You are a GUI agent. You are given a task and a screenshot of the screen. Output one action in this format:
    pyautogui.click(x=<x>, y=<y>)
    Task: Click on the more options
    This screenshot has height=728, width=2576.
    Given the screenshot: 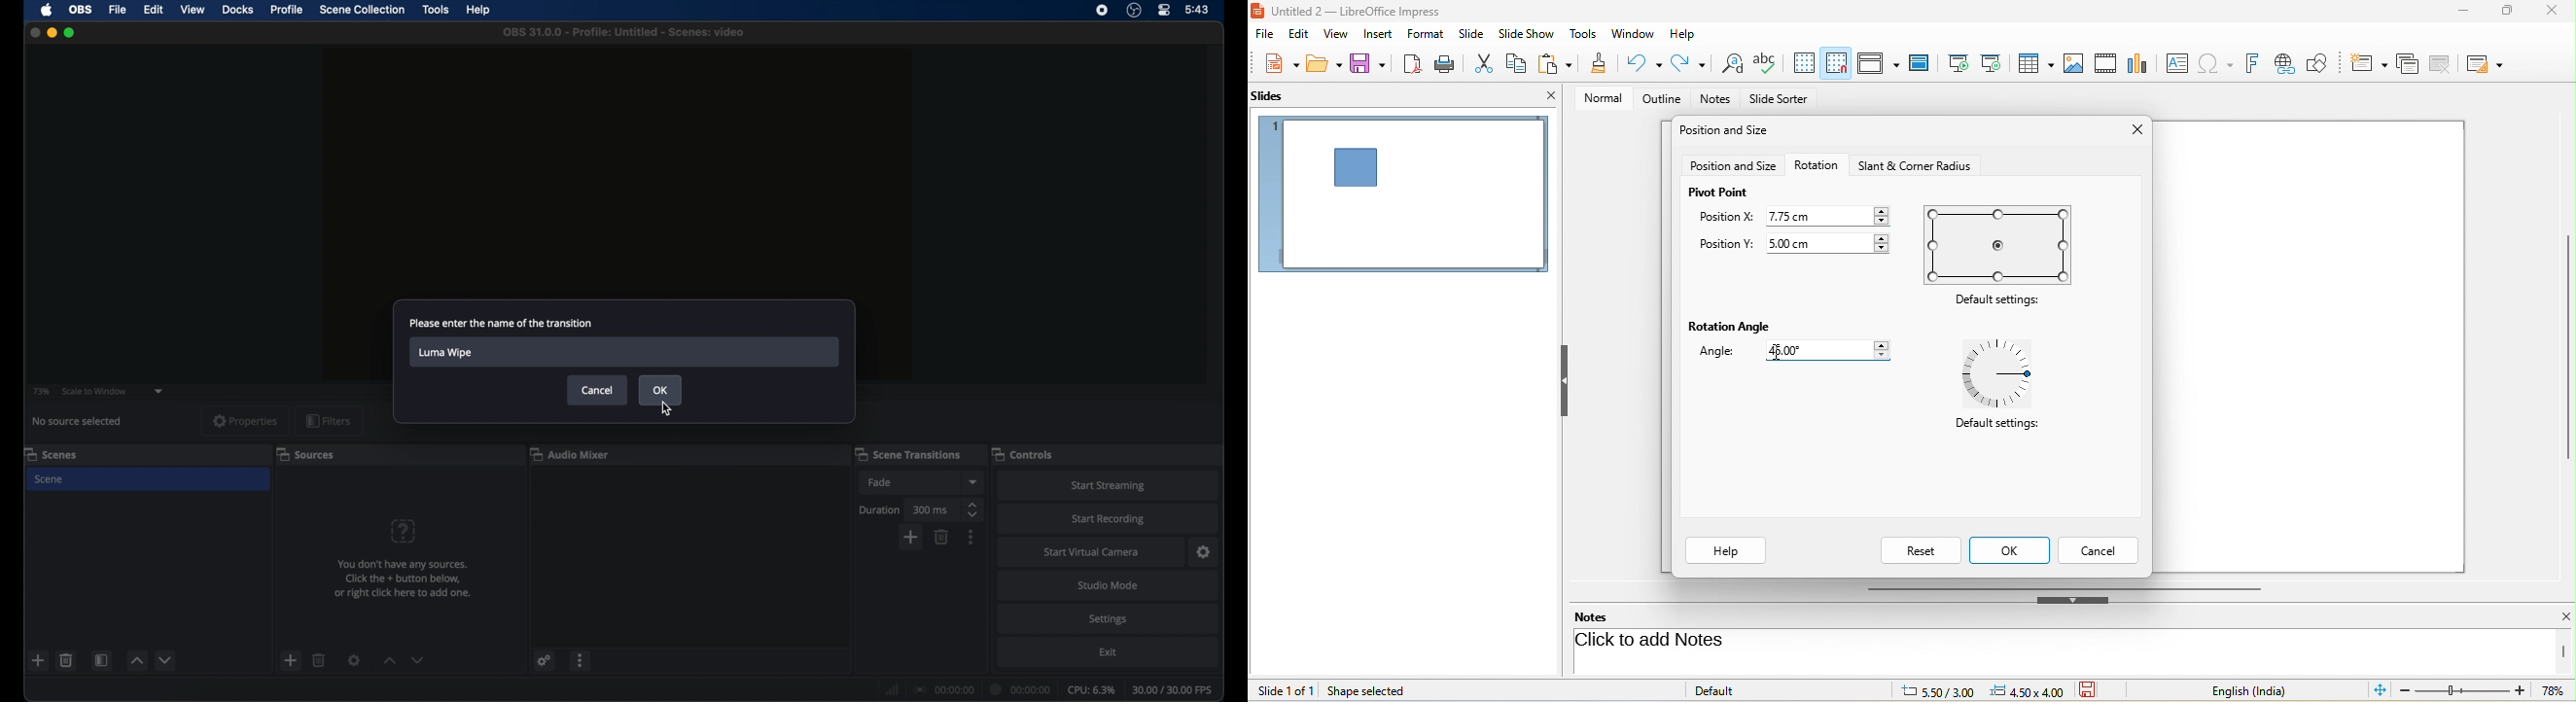 What is the action you would take?
    pyautogui.click(x=582, y=660)
    